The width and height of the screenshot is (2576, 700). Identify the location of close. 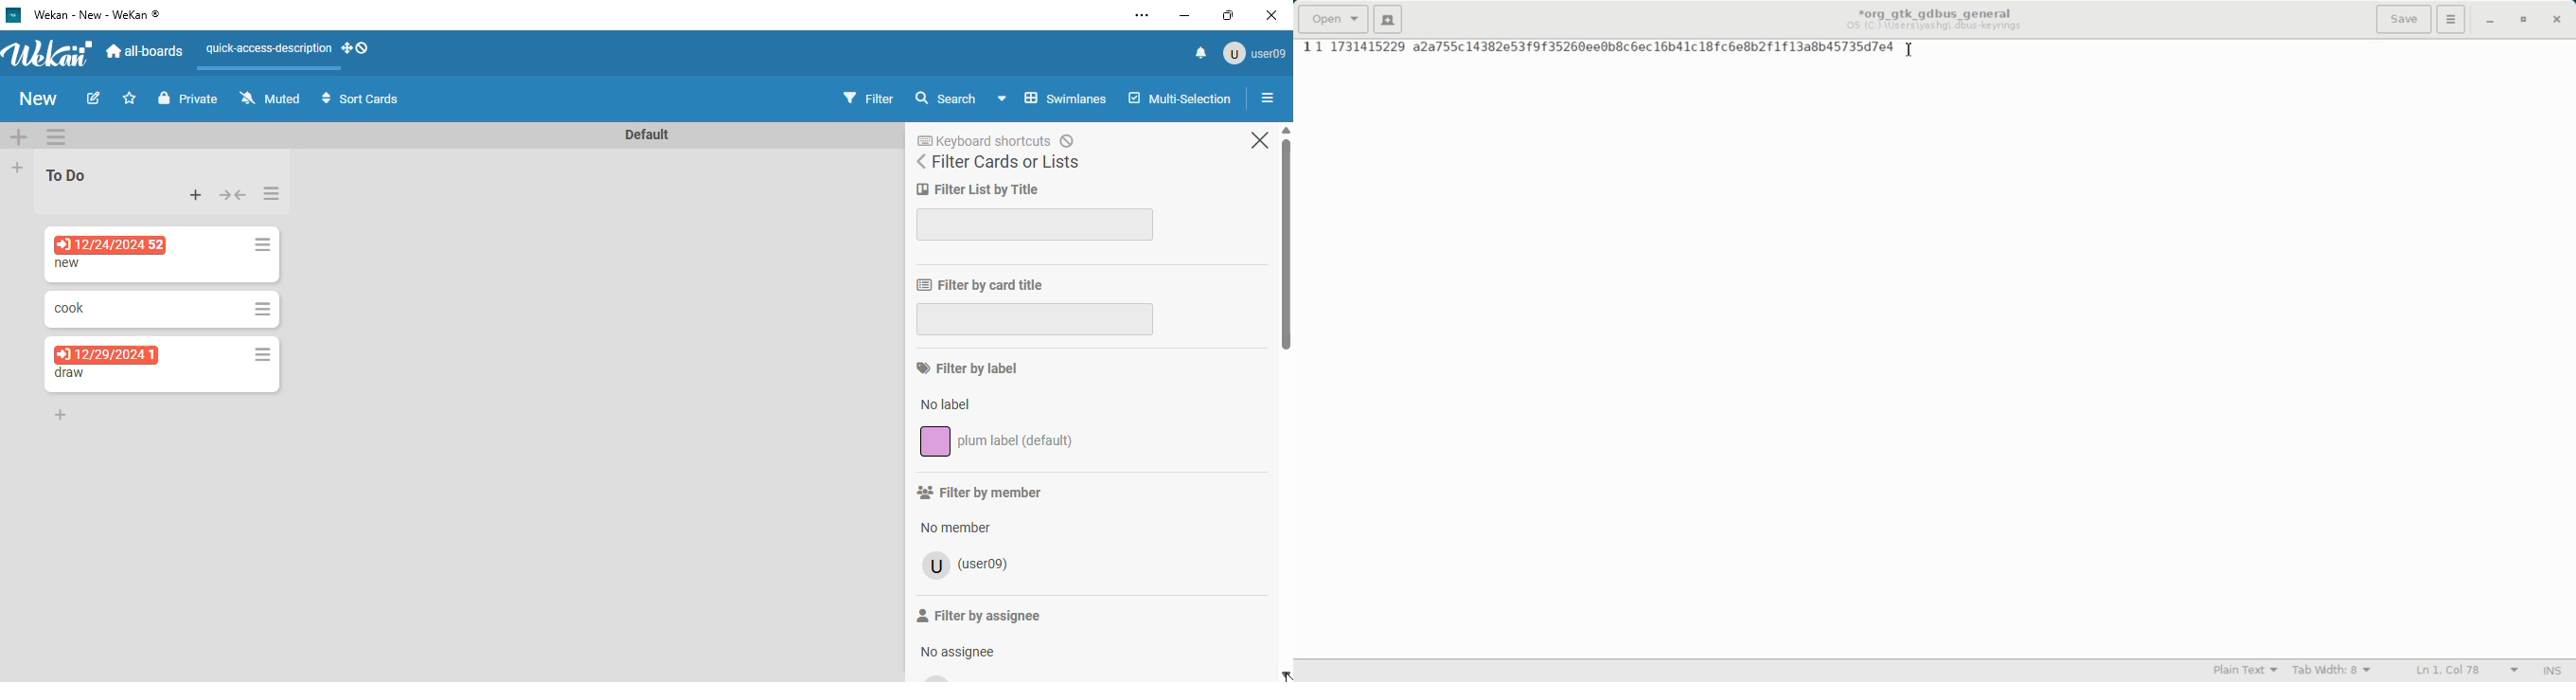
(1269, 14).